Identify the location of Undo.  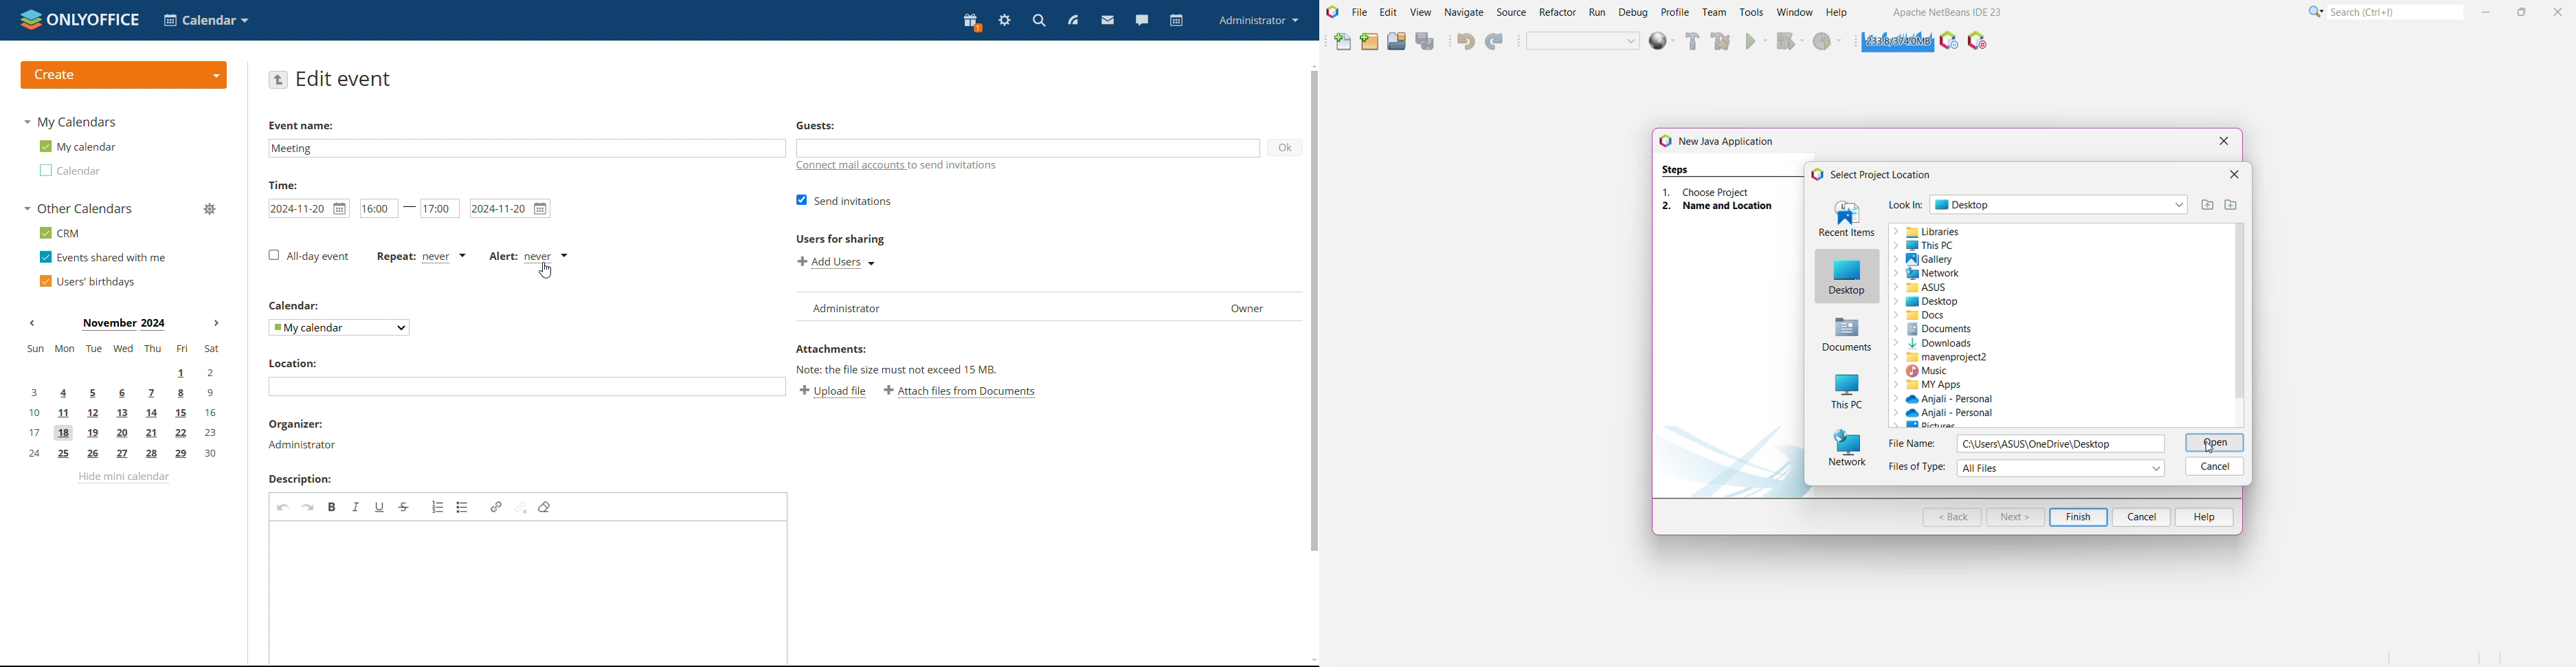
(1466, 43).